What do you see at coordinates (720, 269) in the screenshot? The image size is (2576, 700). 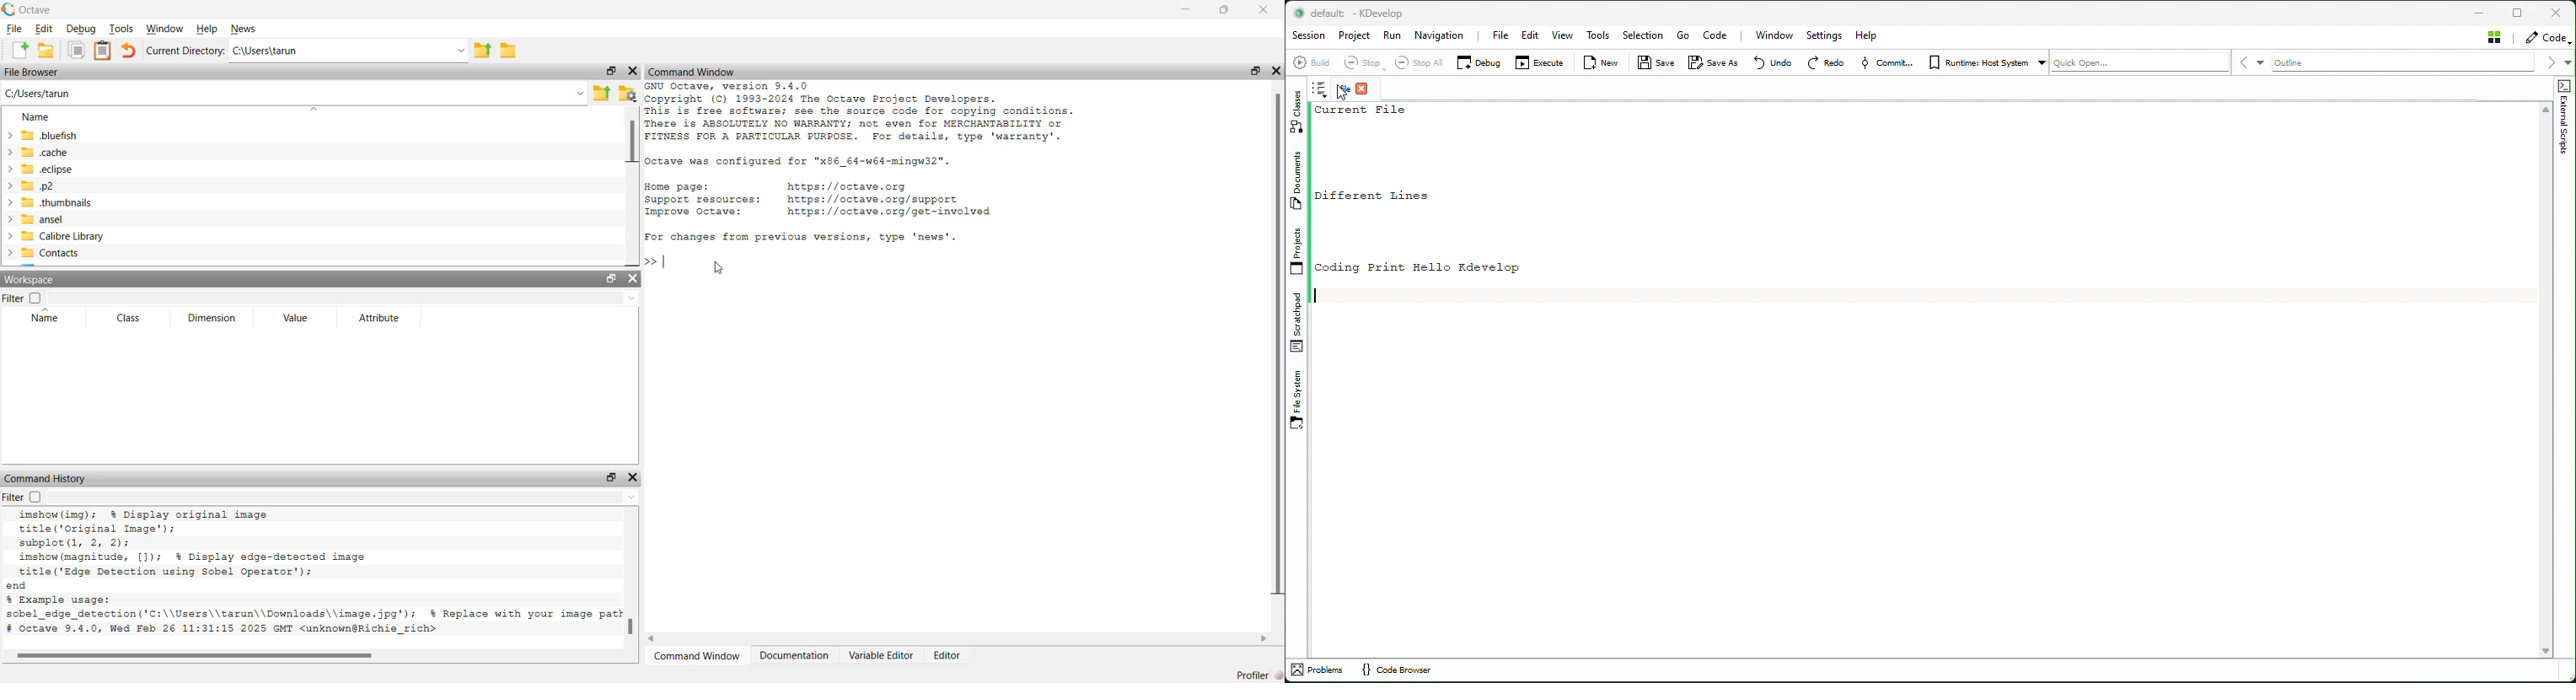 I see `cursor` at bounding box center [720, 269].